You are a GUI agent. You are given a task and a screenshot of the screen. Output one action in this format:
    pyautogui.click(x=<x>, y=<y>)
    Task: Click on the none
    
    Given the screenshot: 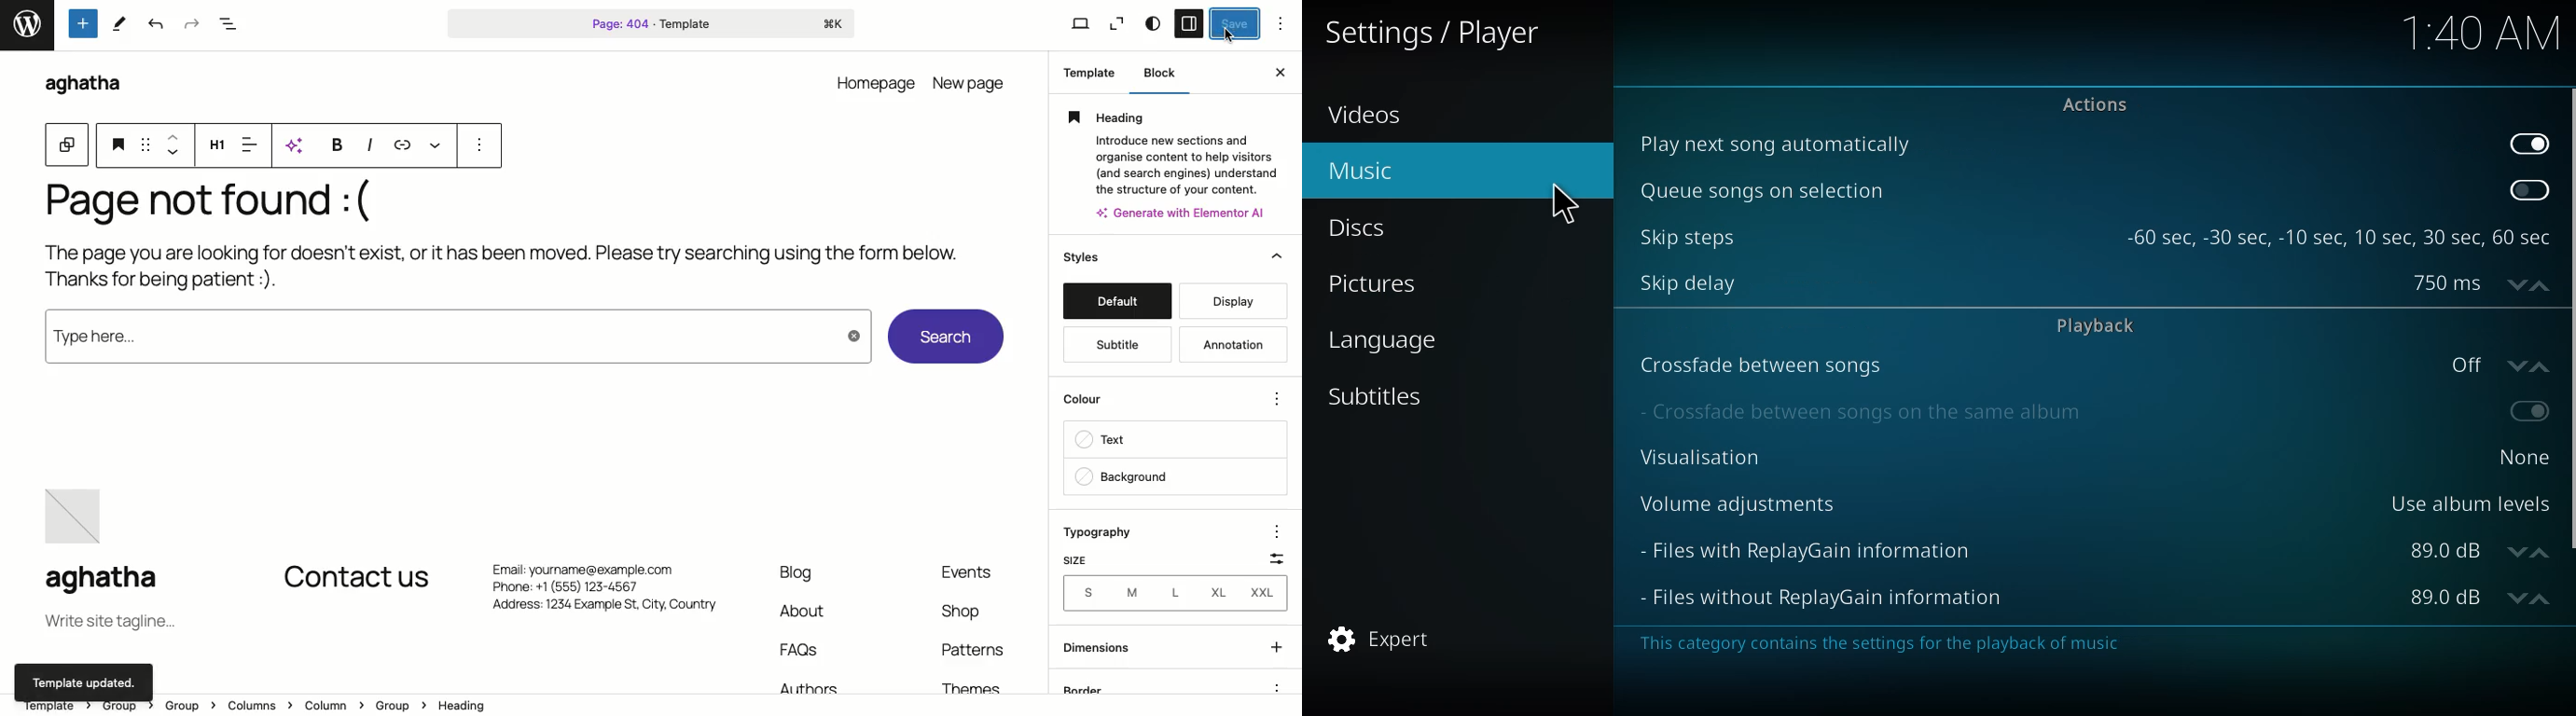 What is the action you would take?
    pyautogui.click(x=2526, y=459)
    